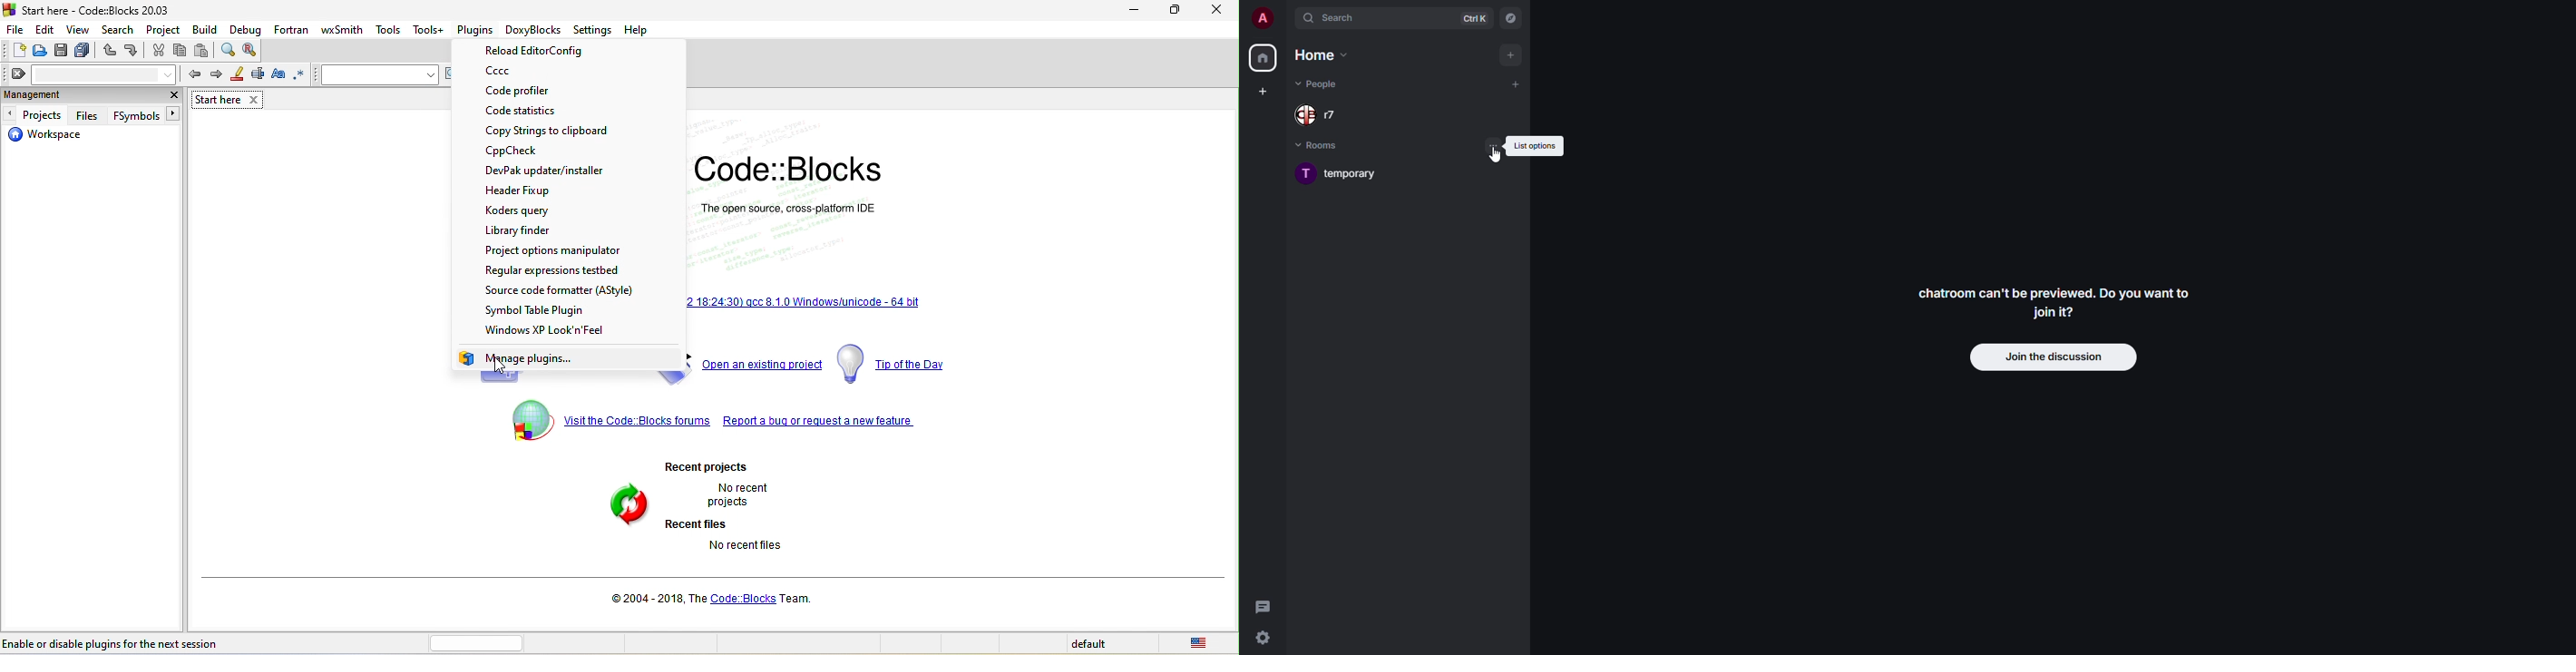  I want to click on enable or disable plugins , so click(112, 642).